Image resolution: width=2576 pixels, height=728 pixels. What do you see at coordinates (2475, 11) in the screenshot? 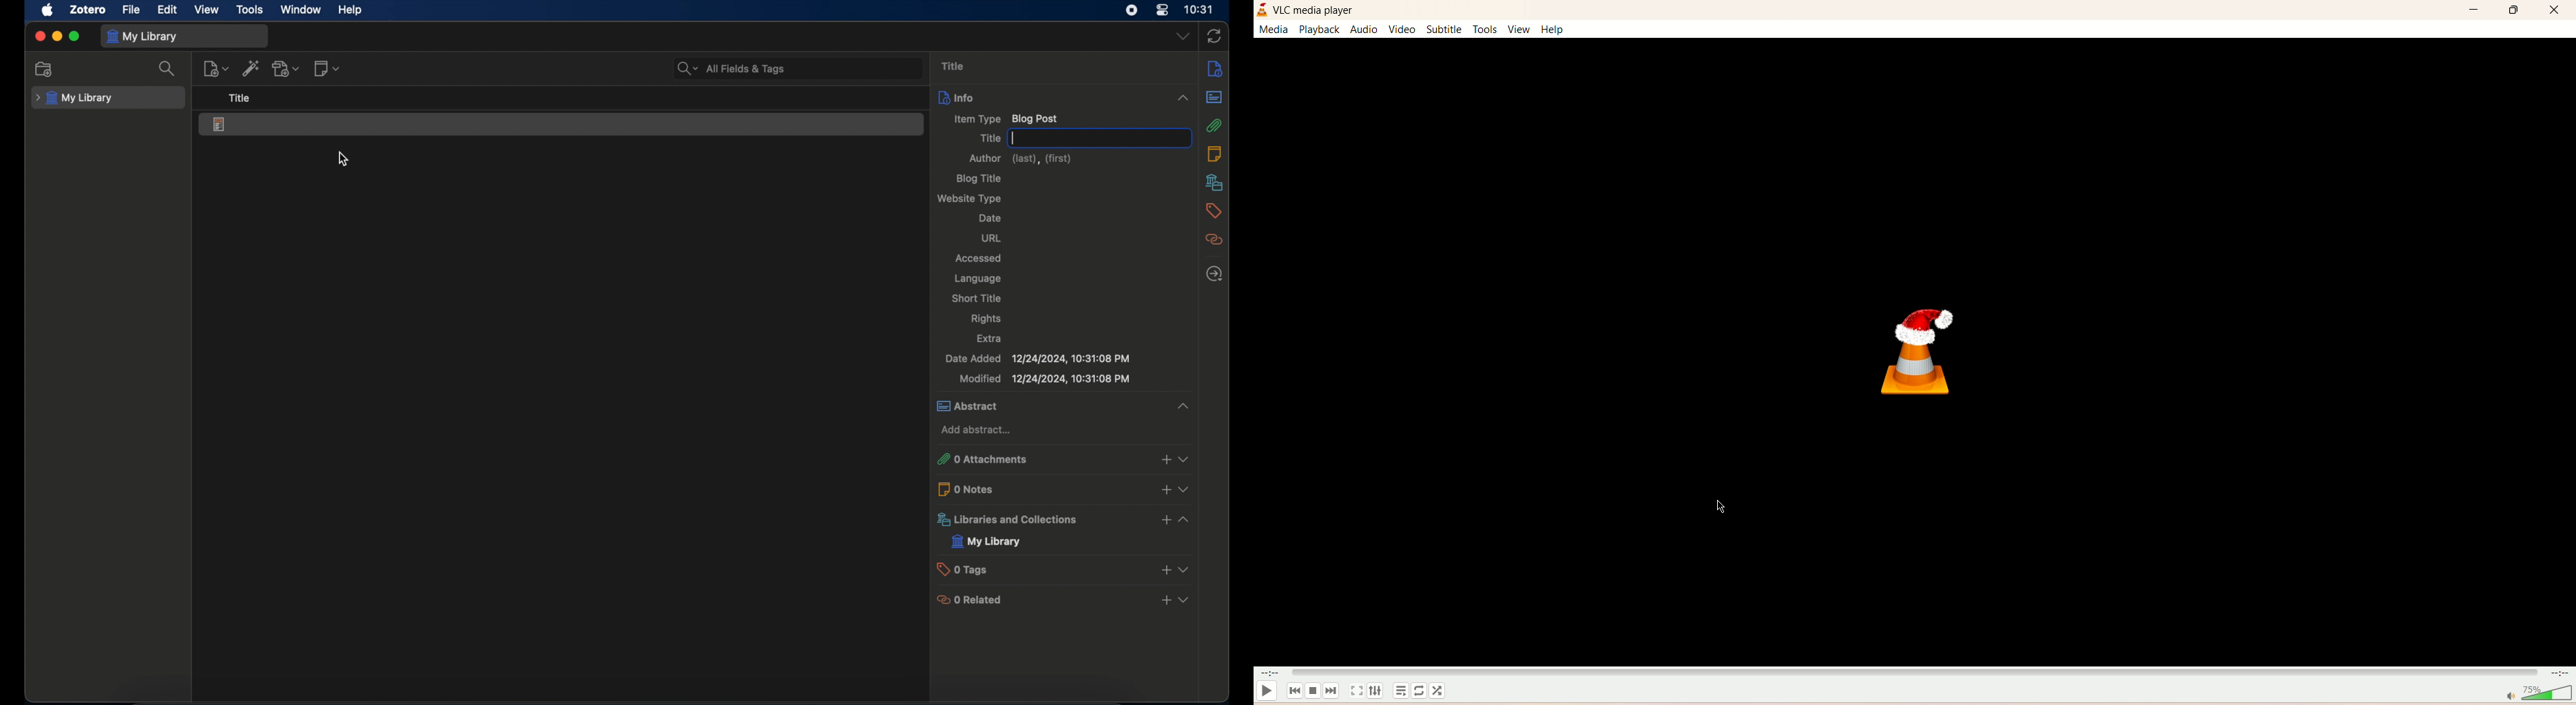
I see `minimize` at bounding box center [2475, 11].